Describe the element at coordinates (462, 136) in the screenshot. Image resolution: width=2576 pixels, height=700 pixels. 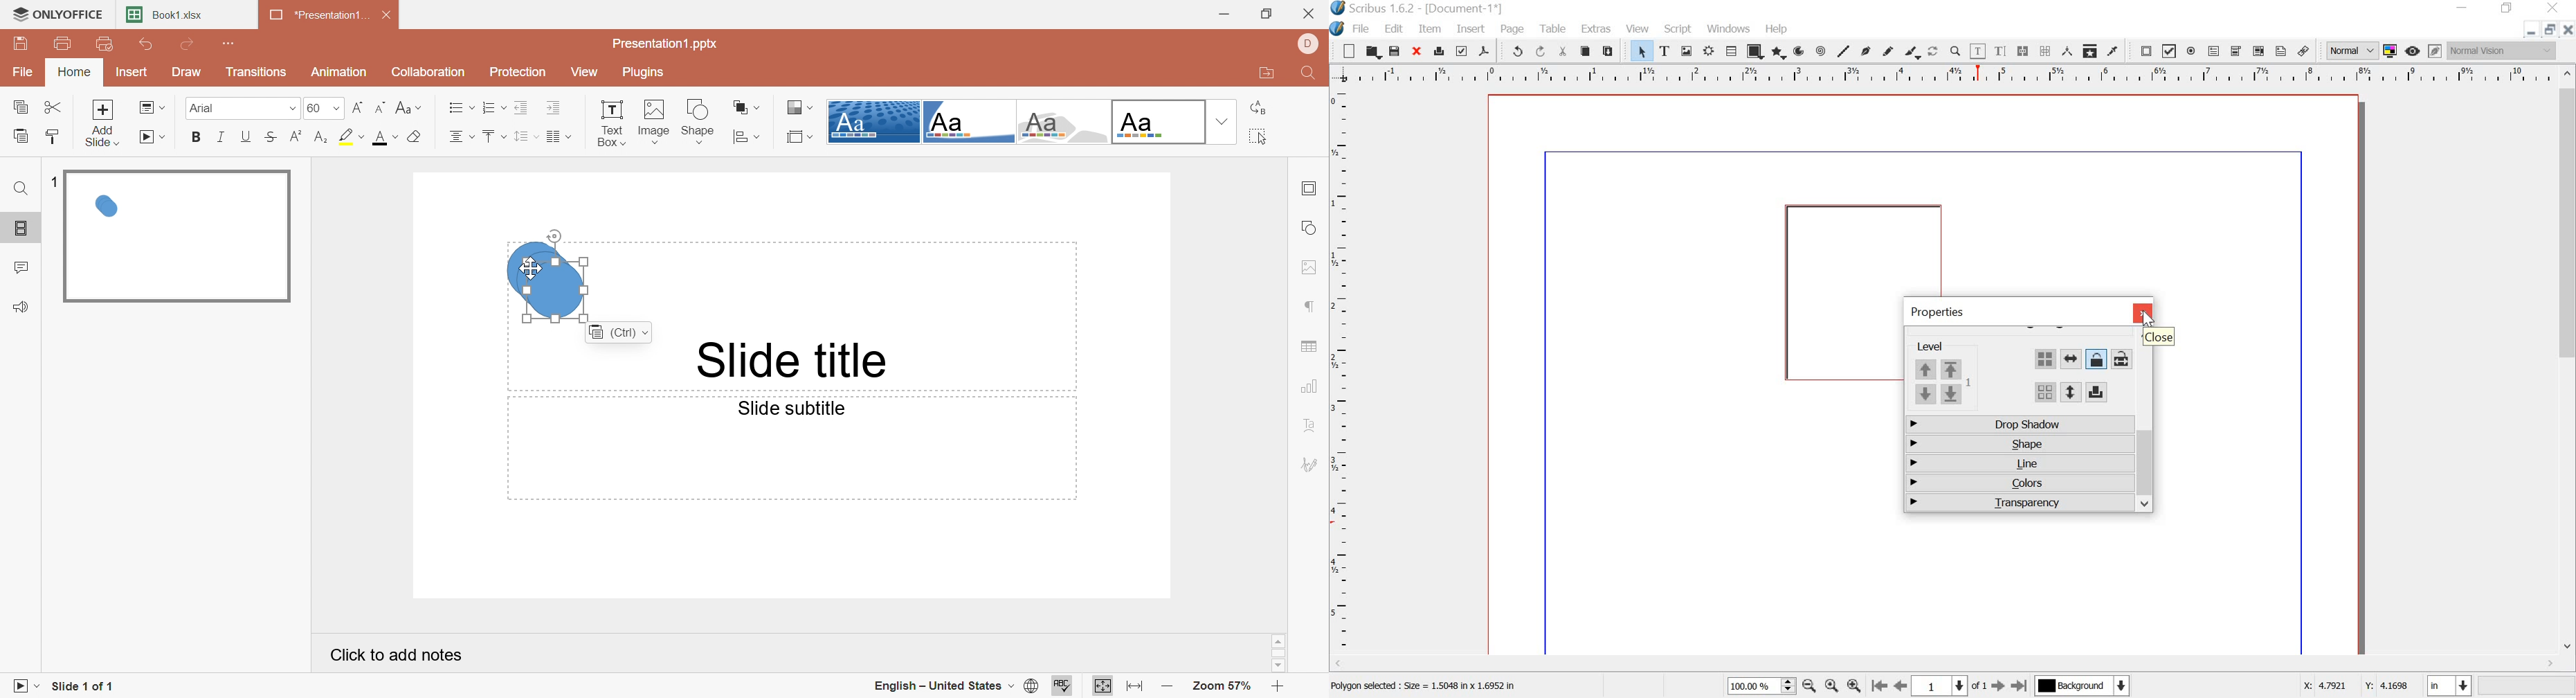
I see `Horizontal align` at that location.